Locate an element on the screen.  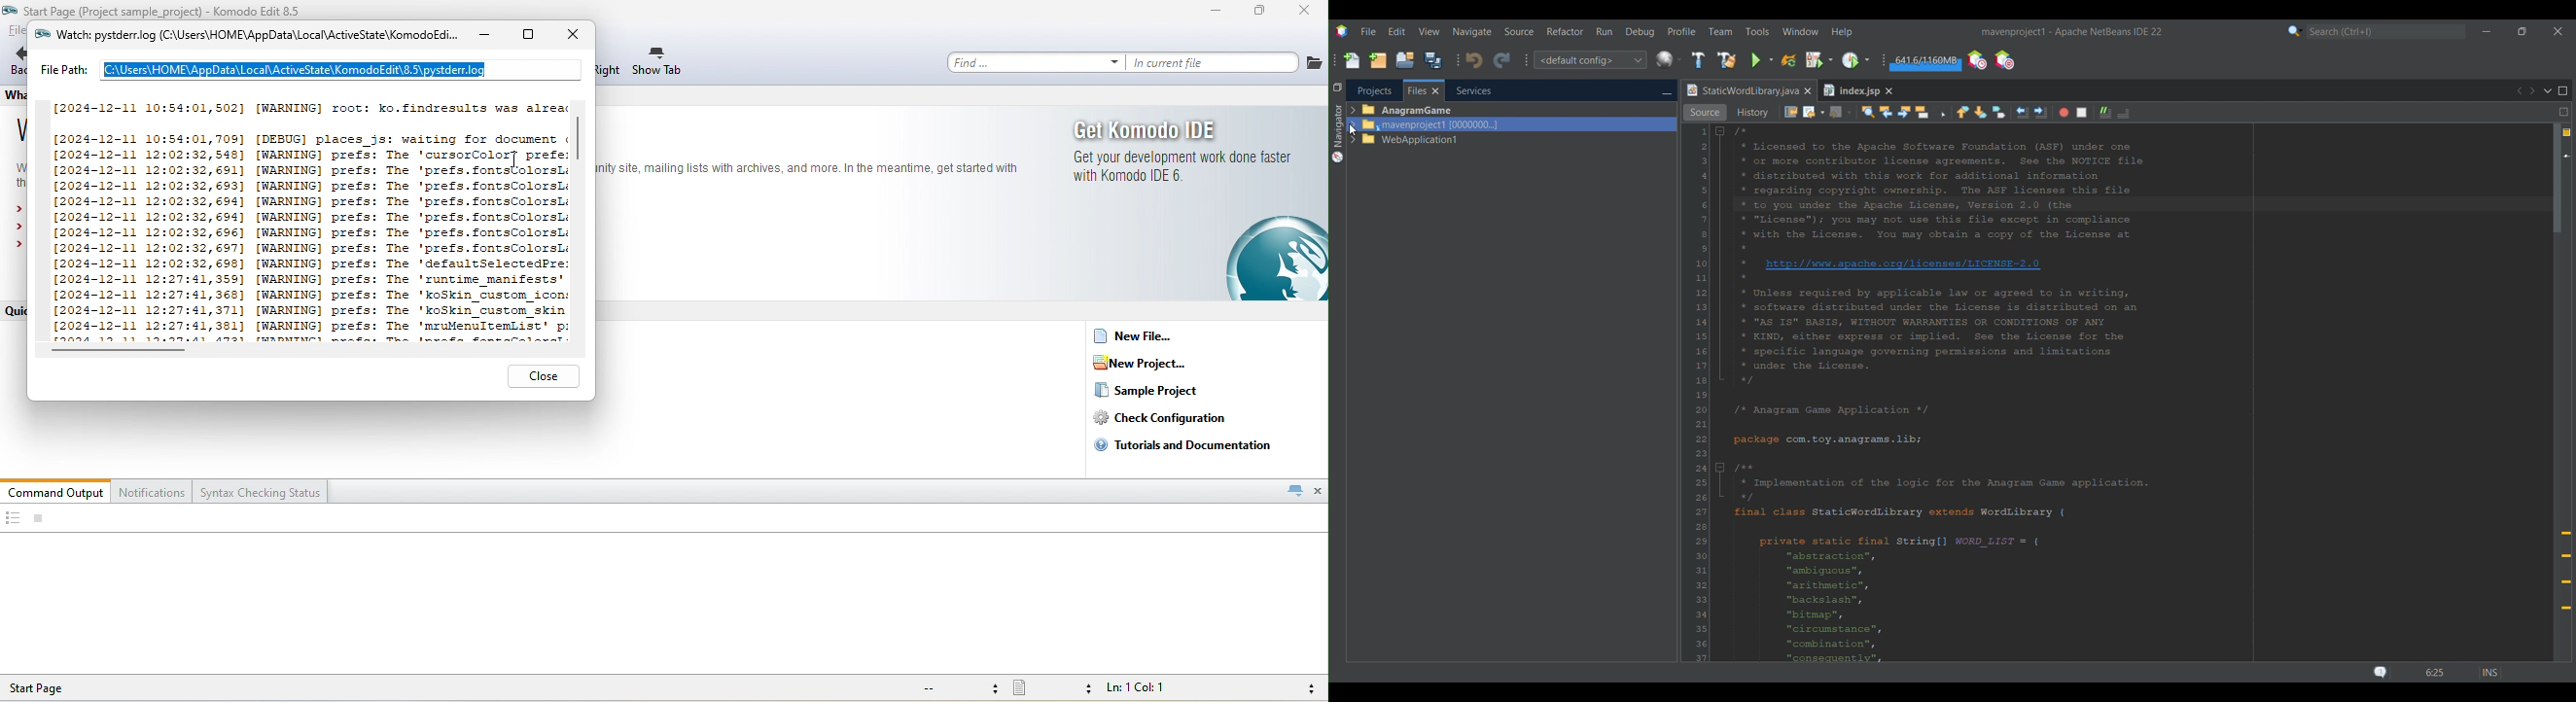
tutorials and documentation is located at coordinates (1188, 444).